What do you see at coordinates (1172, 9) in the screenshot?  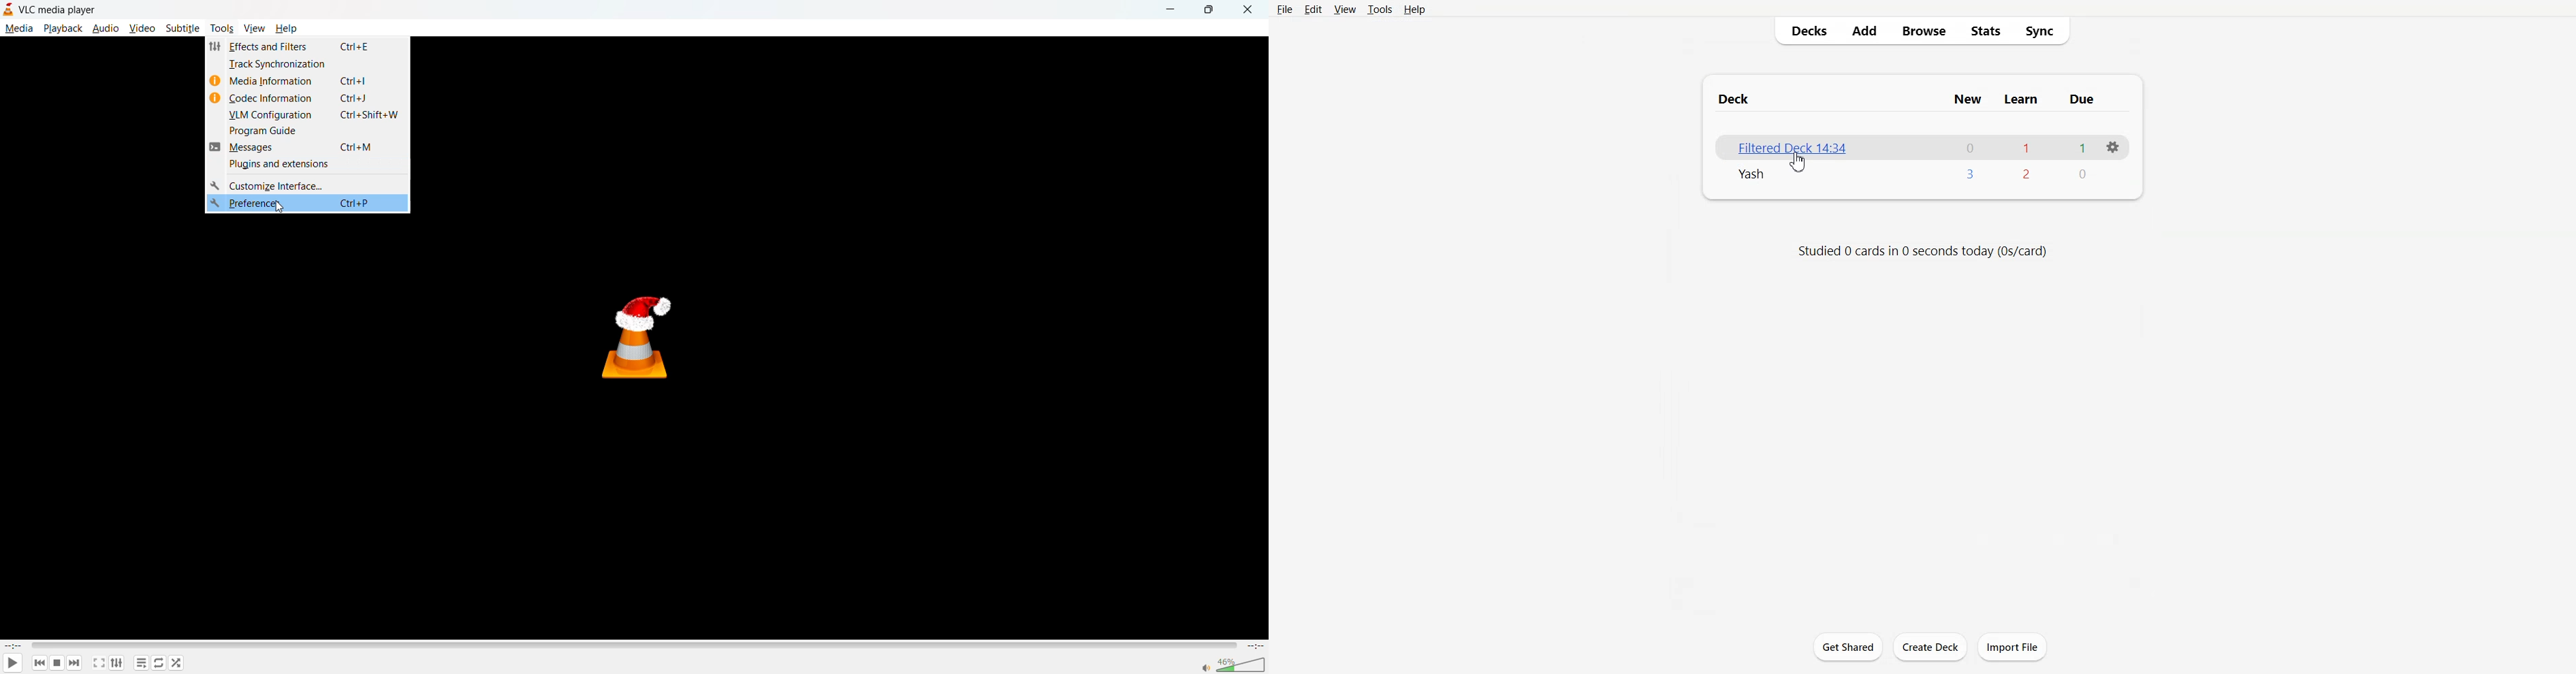 I see `minimize` at bounding box center [1172, 9].